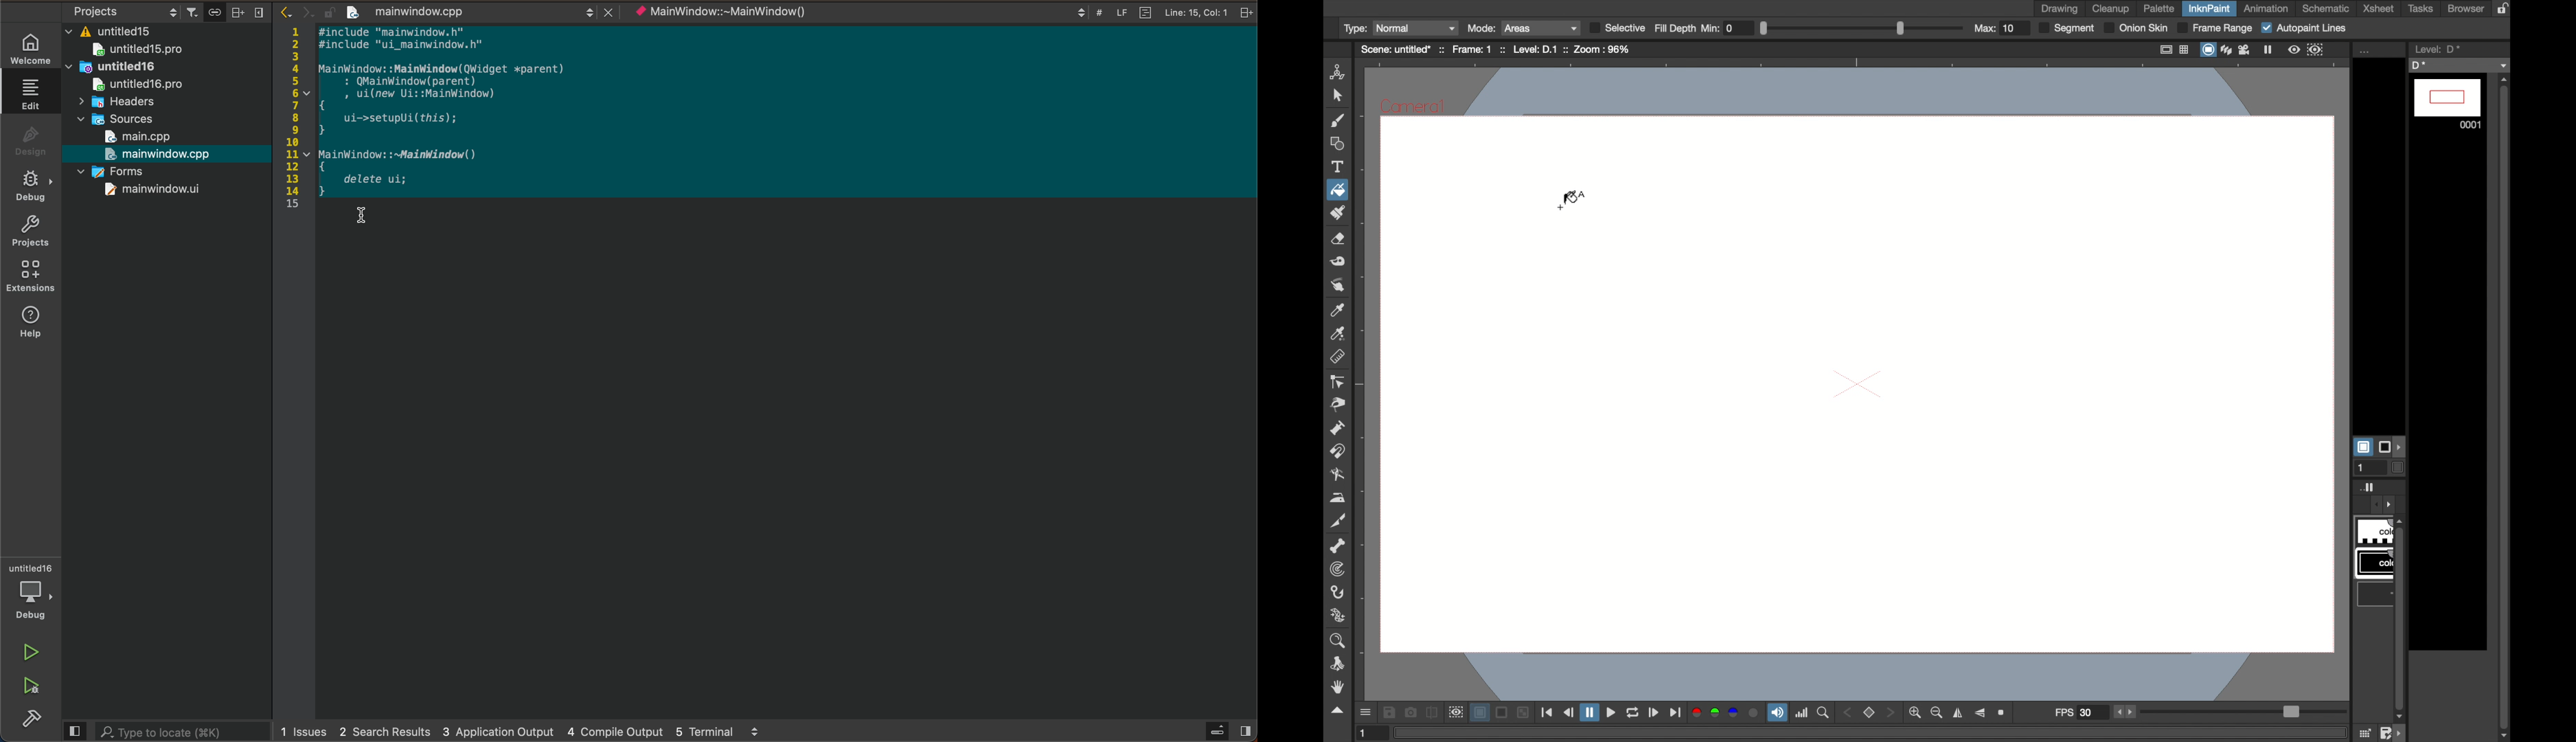 This screenshot has height=756, width=2576. What do you see at coordinates (1823, 713) in the screenshot?
I see `zoom` at bounding box center [1823, 713].